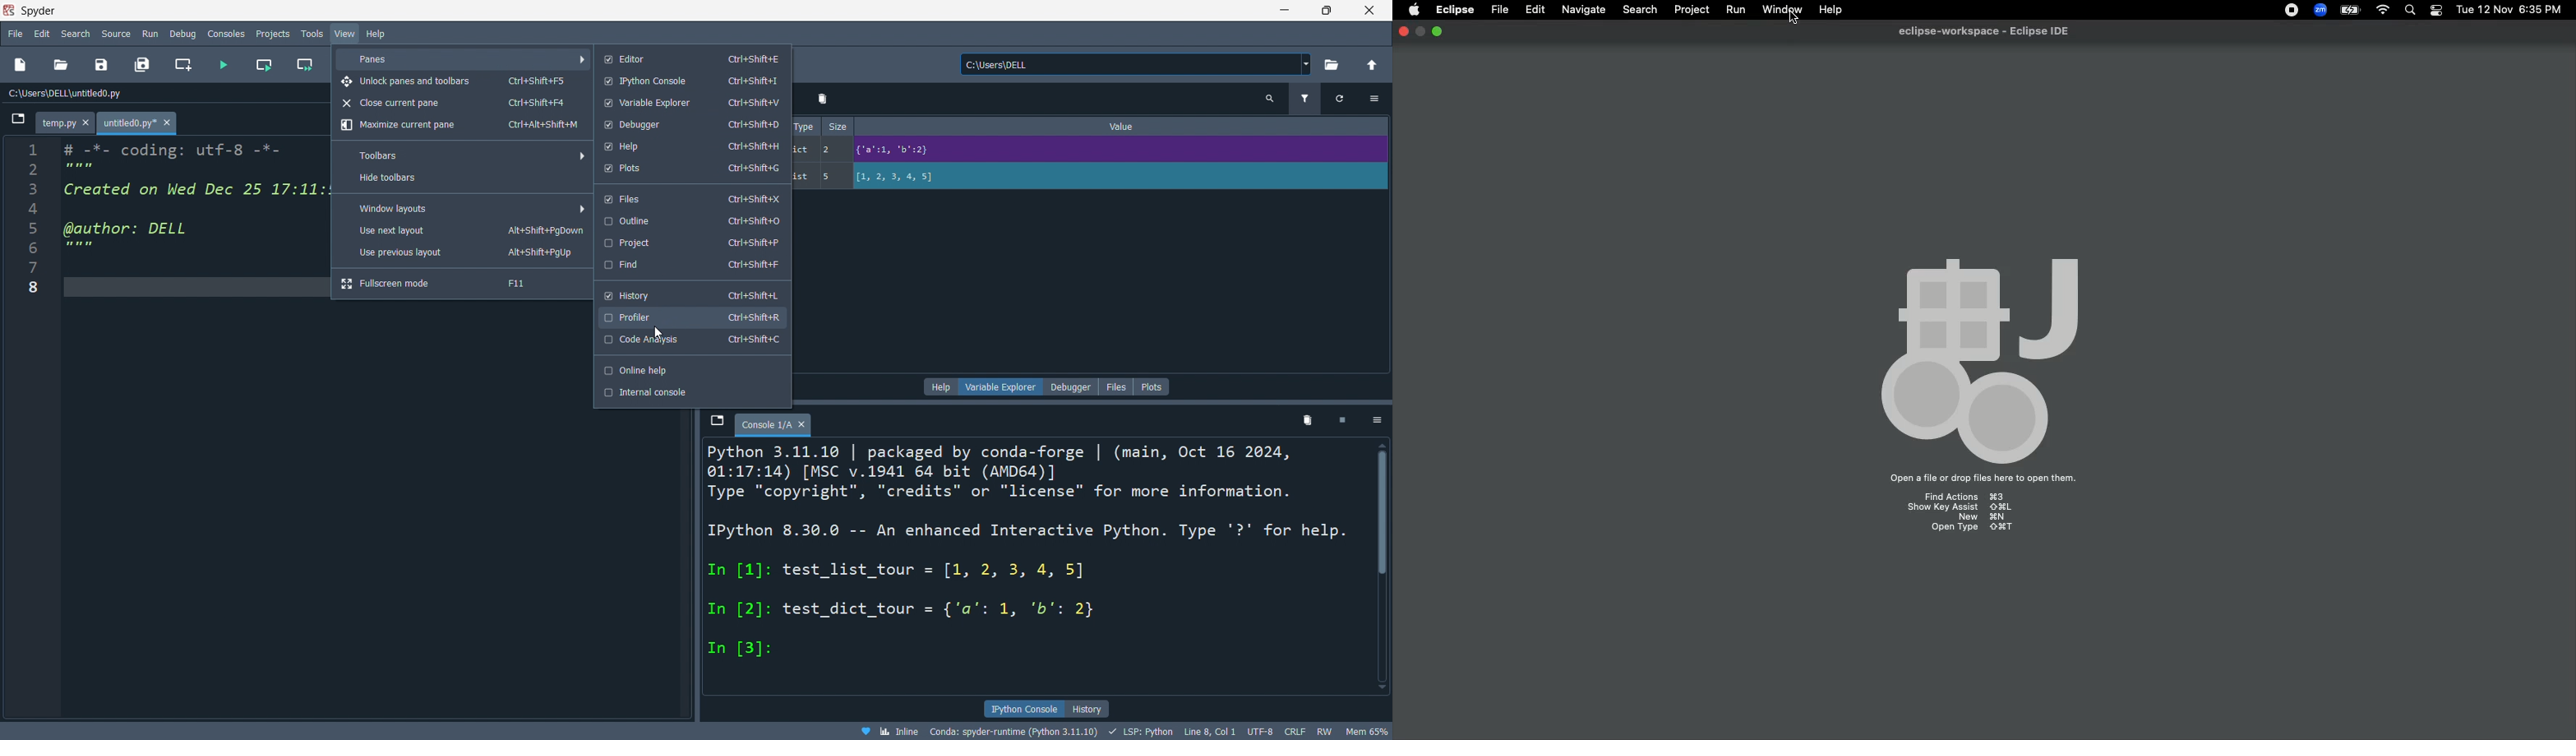  Describe the element at coordinates (146, 91) in the screenshot. I see `C:\Users\DELL\untitled0.py` at that location.